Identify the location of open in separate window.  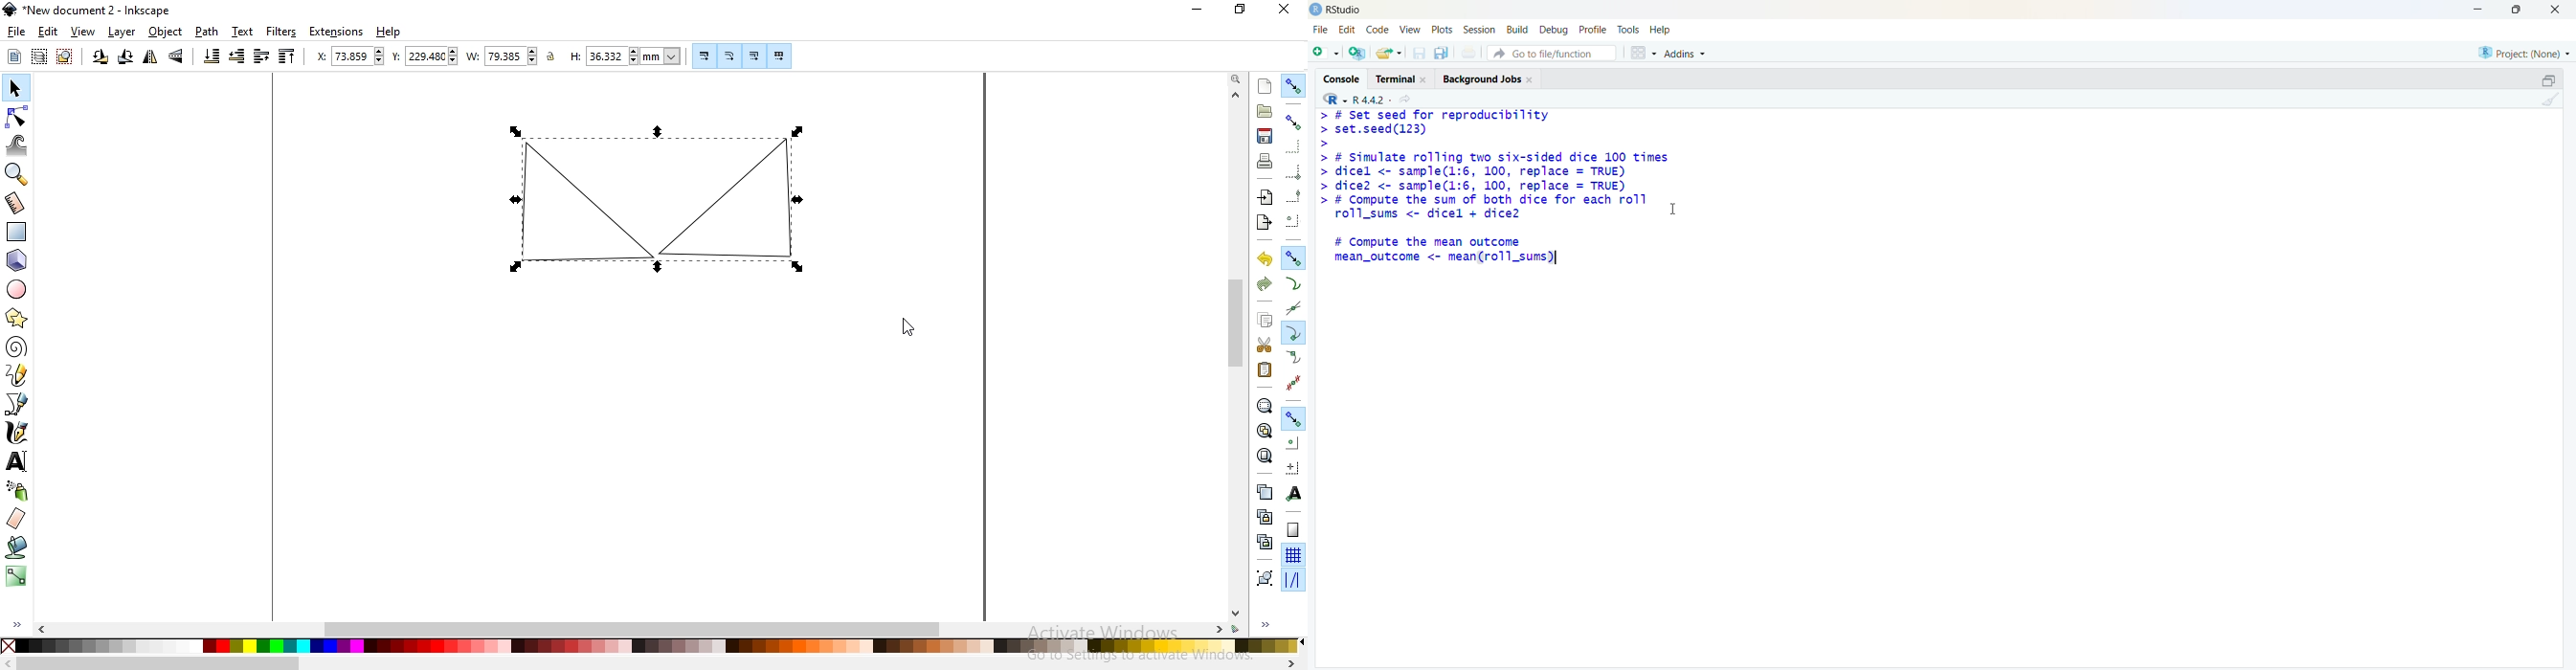
(2550, 81).